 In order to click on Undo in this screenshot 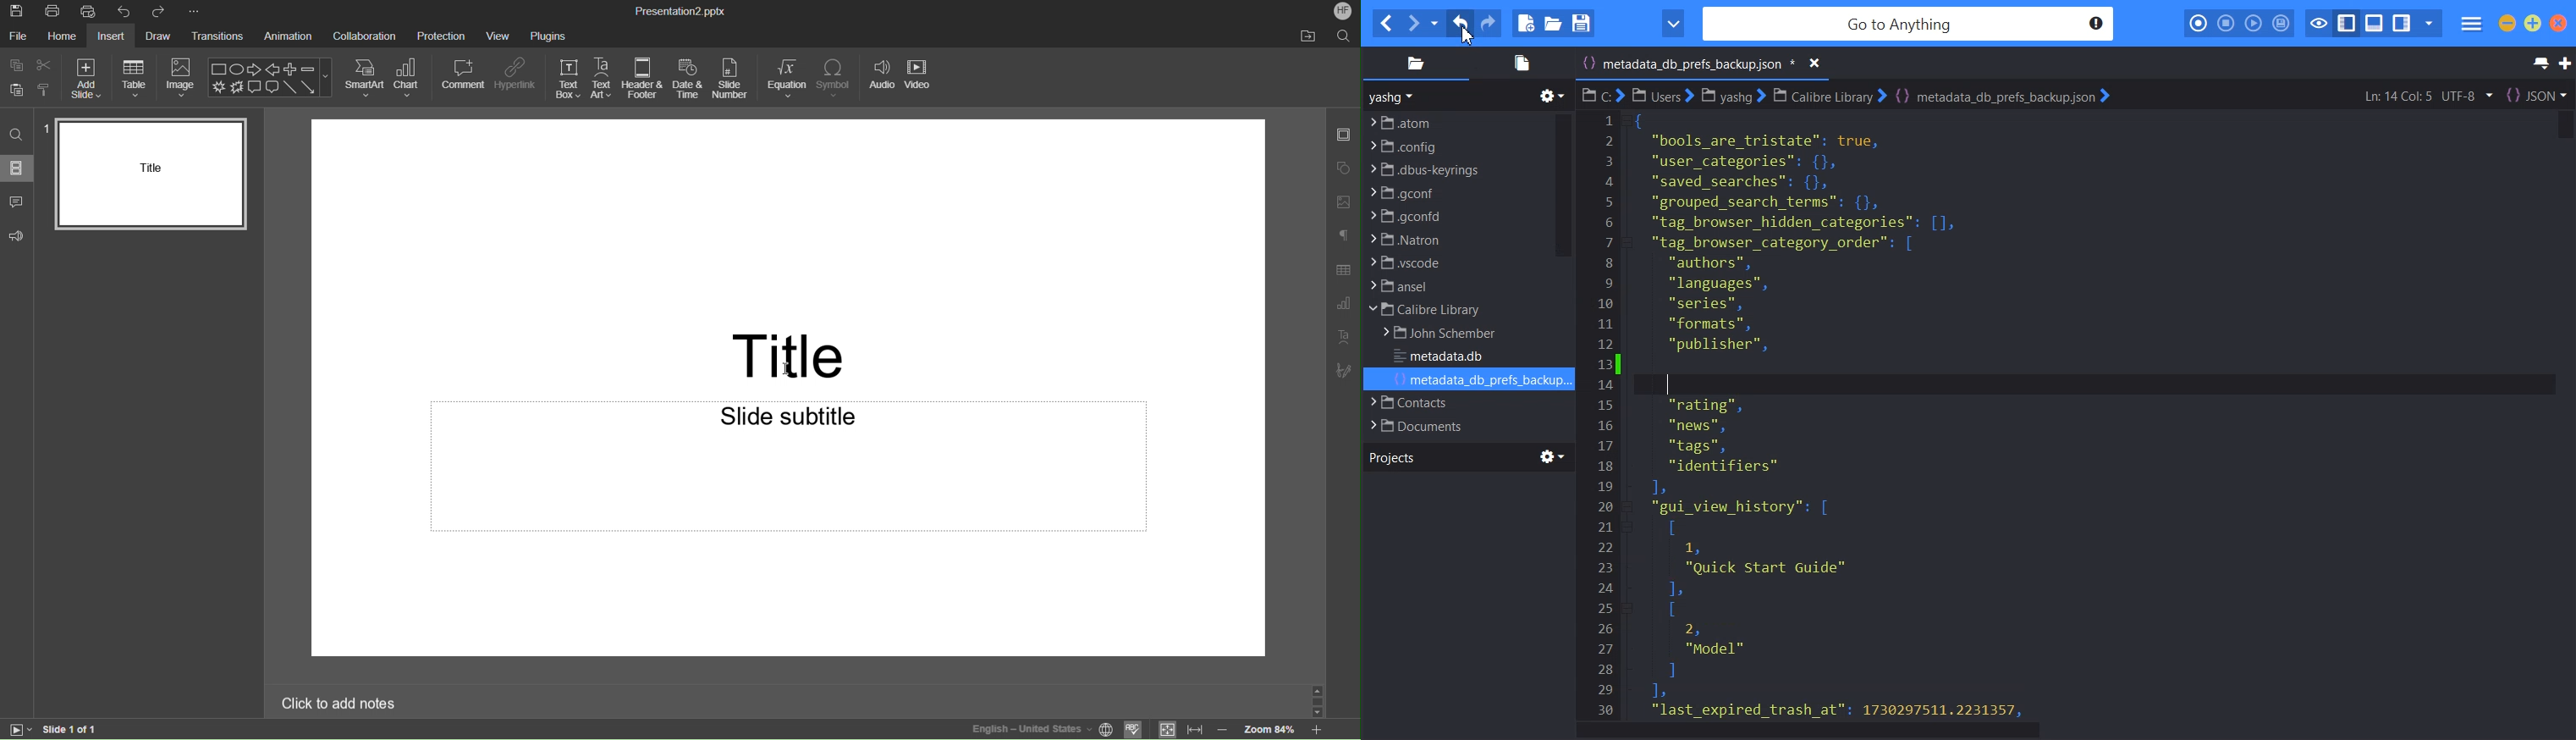, I will do `click(124, 11)`.